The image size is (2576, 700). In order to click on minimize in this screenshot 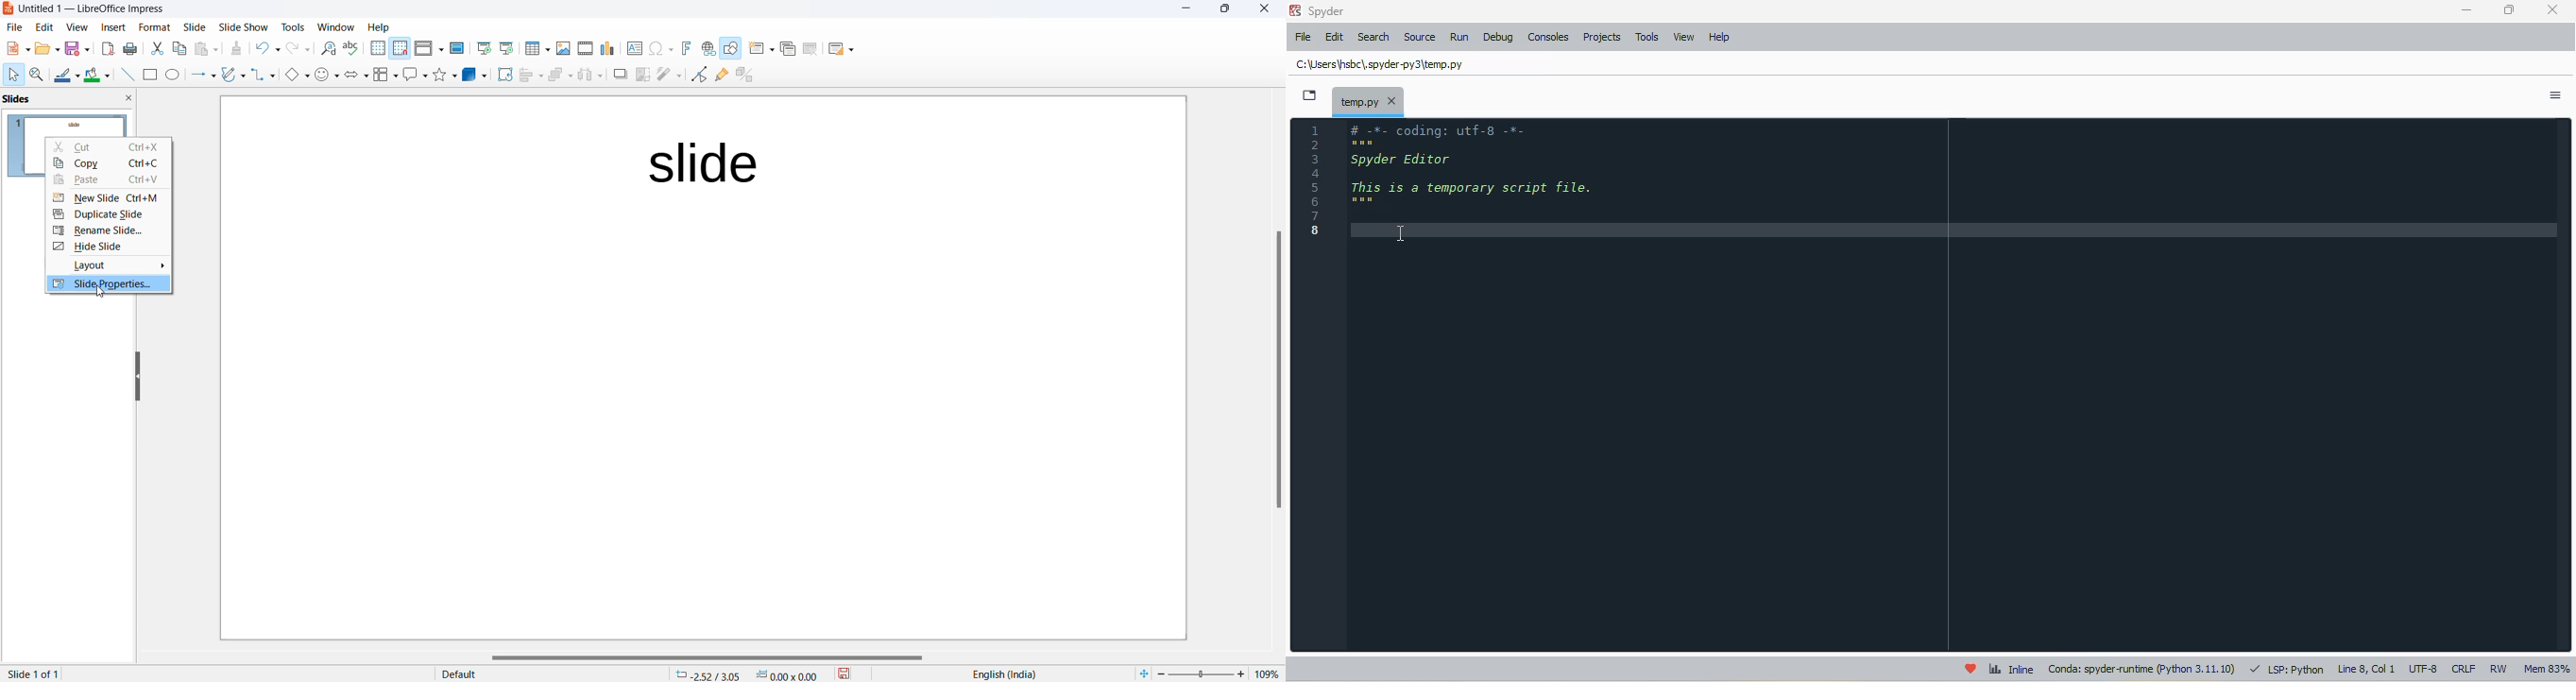, I will do `click(2468, 10)`.